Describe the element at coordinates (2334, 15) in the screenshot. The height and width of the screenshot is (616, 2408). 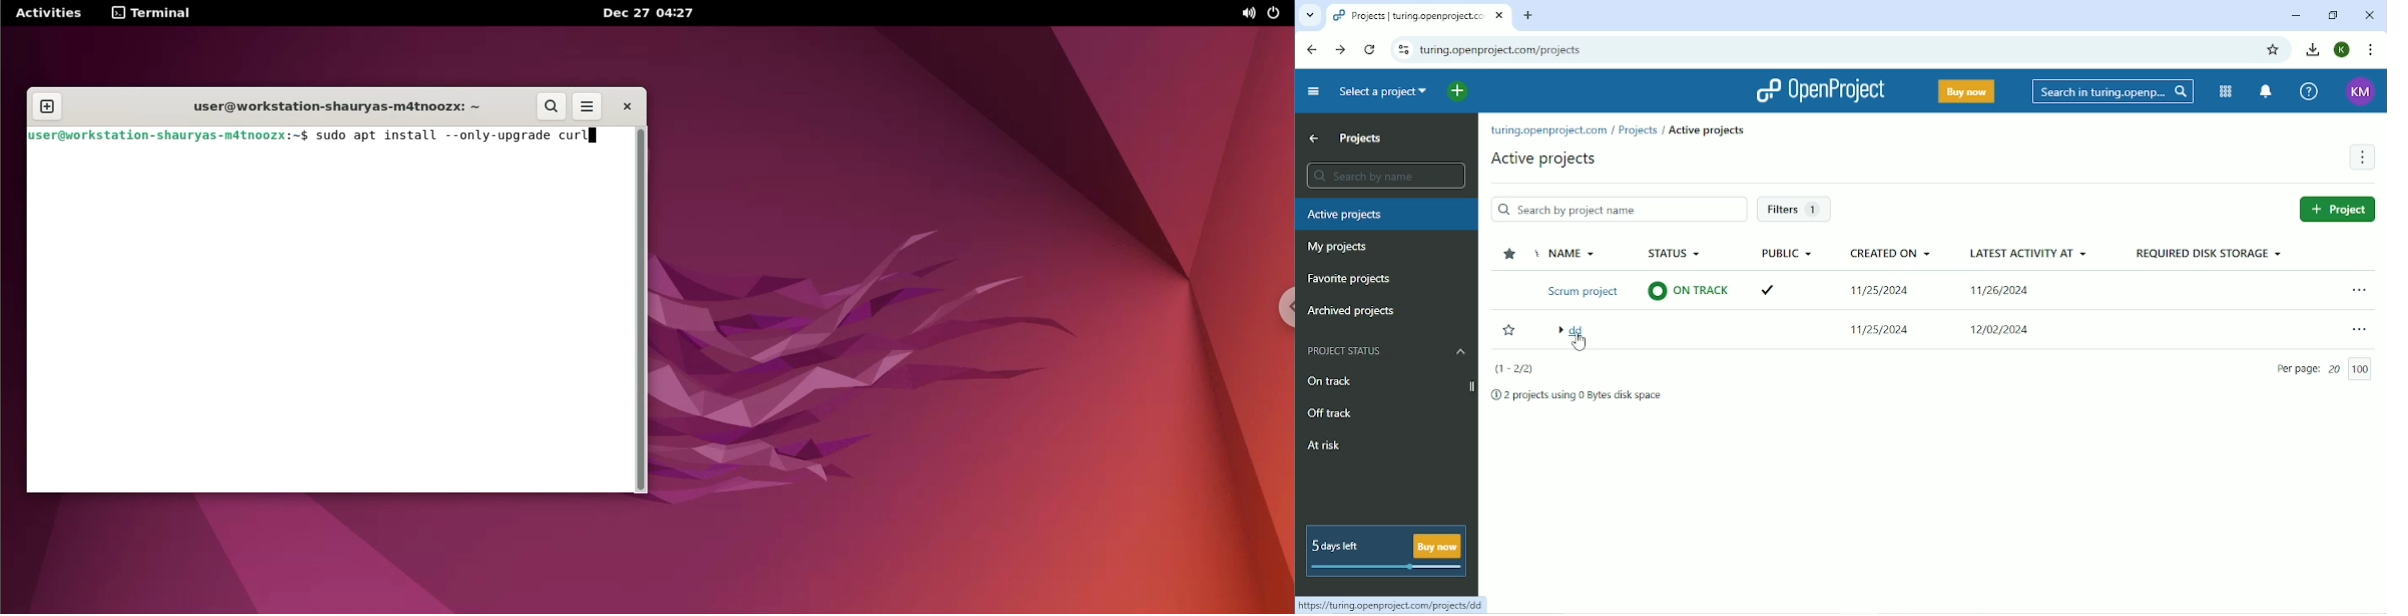
I see `Restore down` at that location.